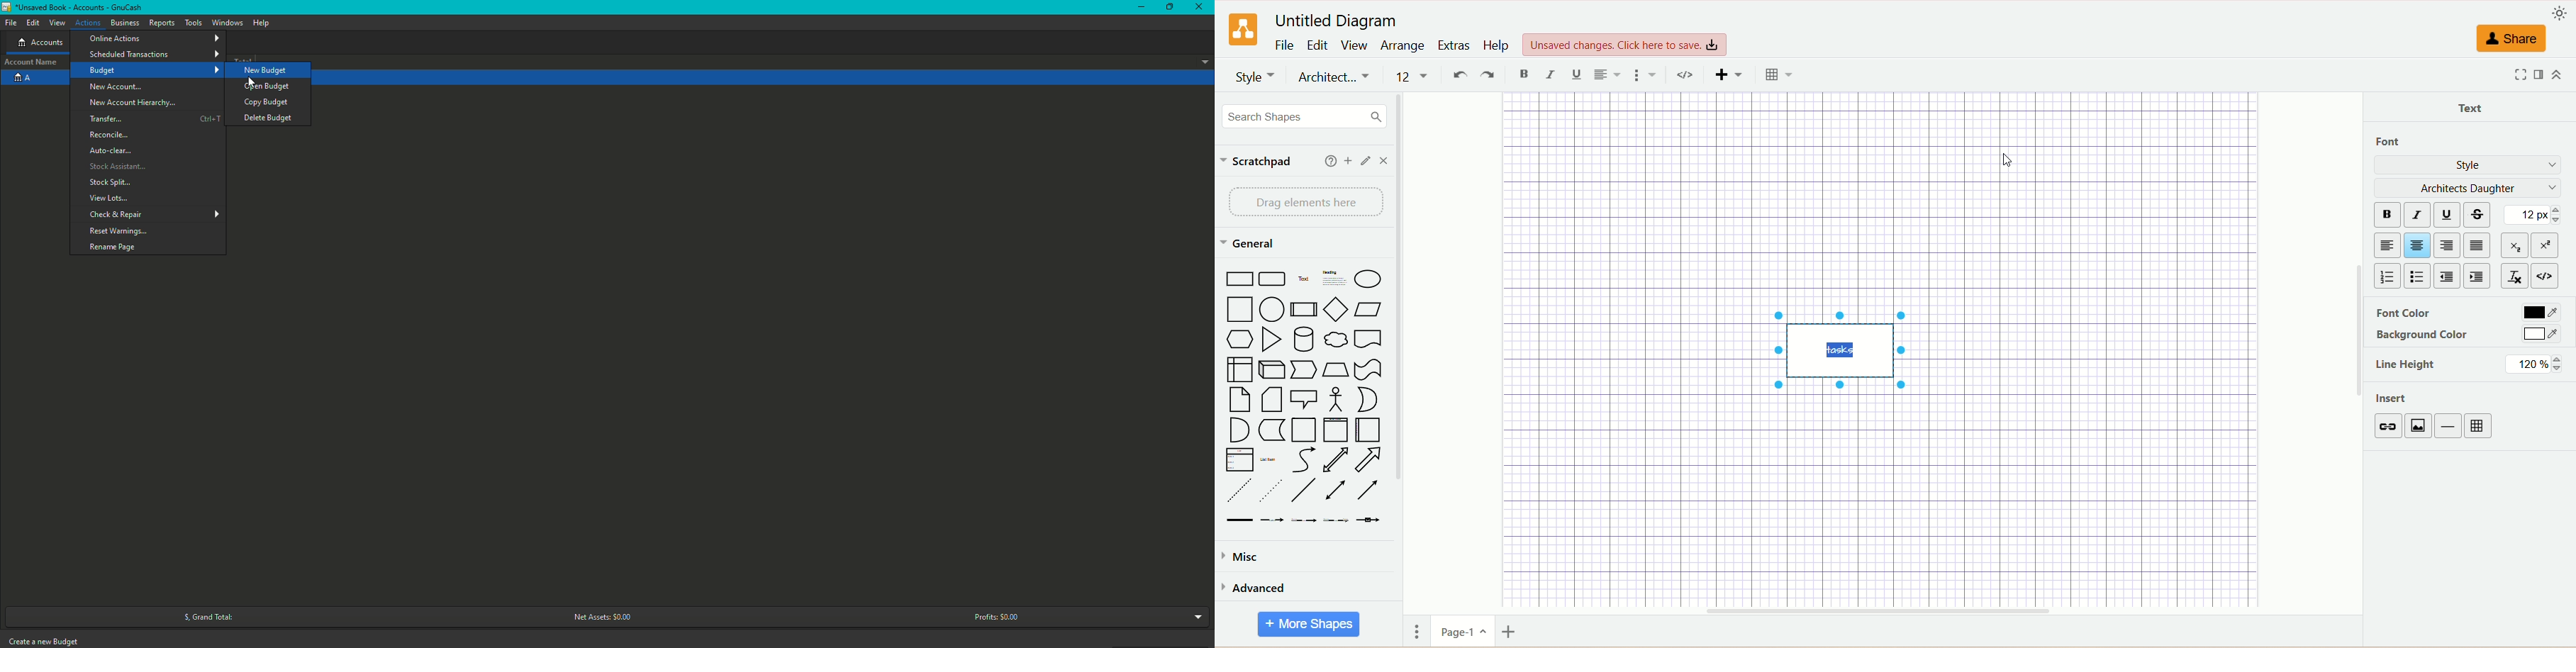 This screenshot has height=672, width=2576. Describe the element at coordinates (2012, 160) in the screenshot. I see `Cursor Position AFTER_LAST_ACTION` at that location.